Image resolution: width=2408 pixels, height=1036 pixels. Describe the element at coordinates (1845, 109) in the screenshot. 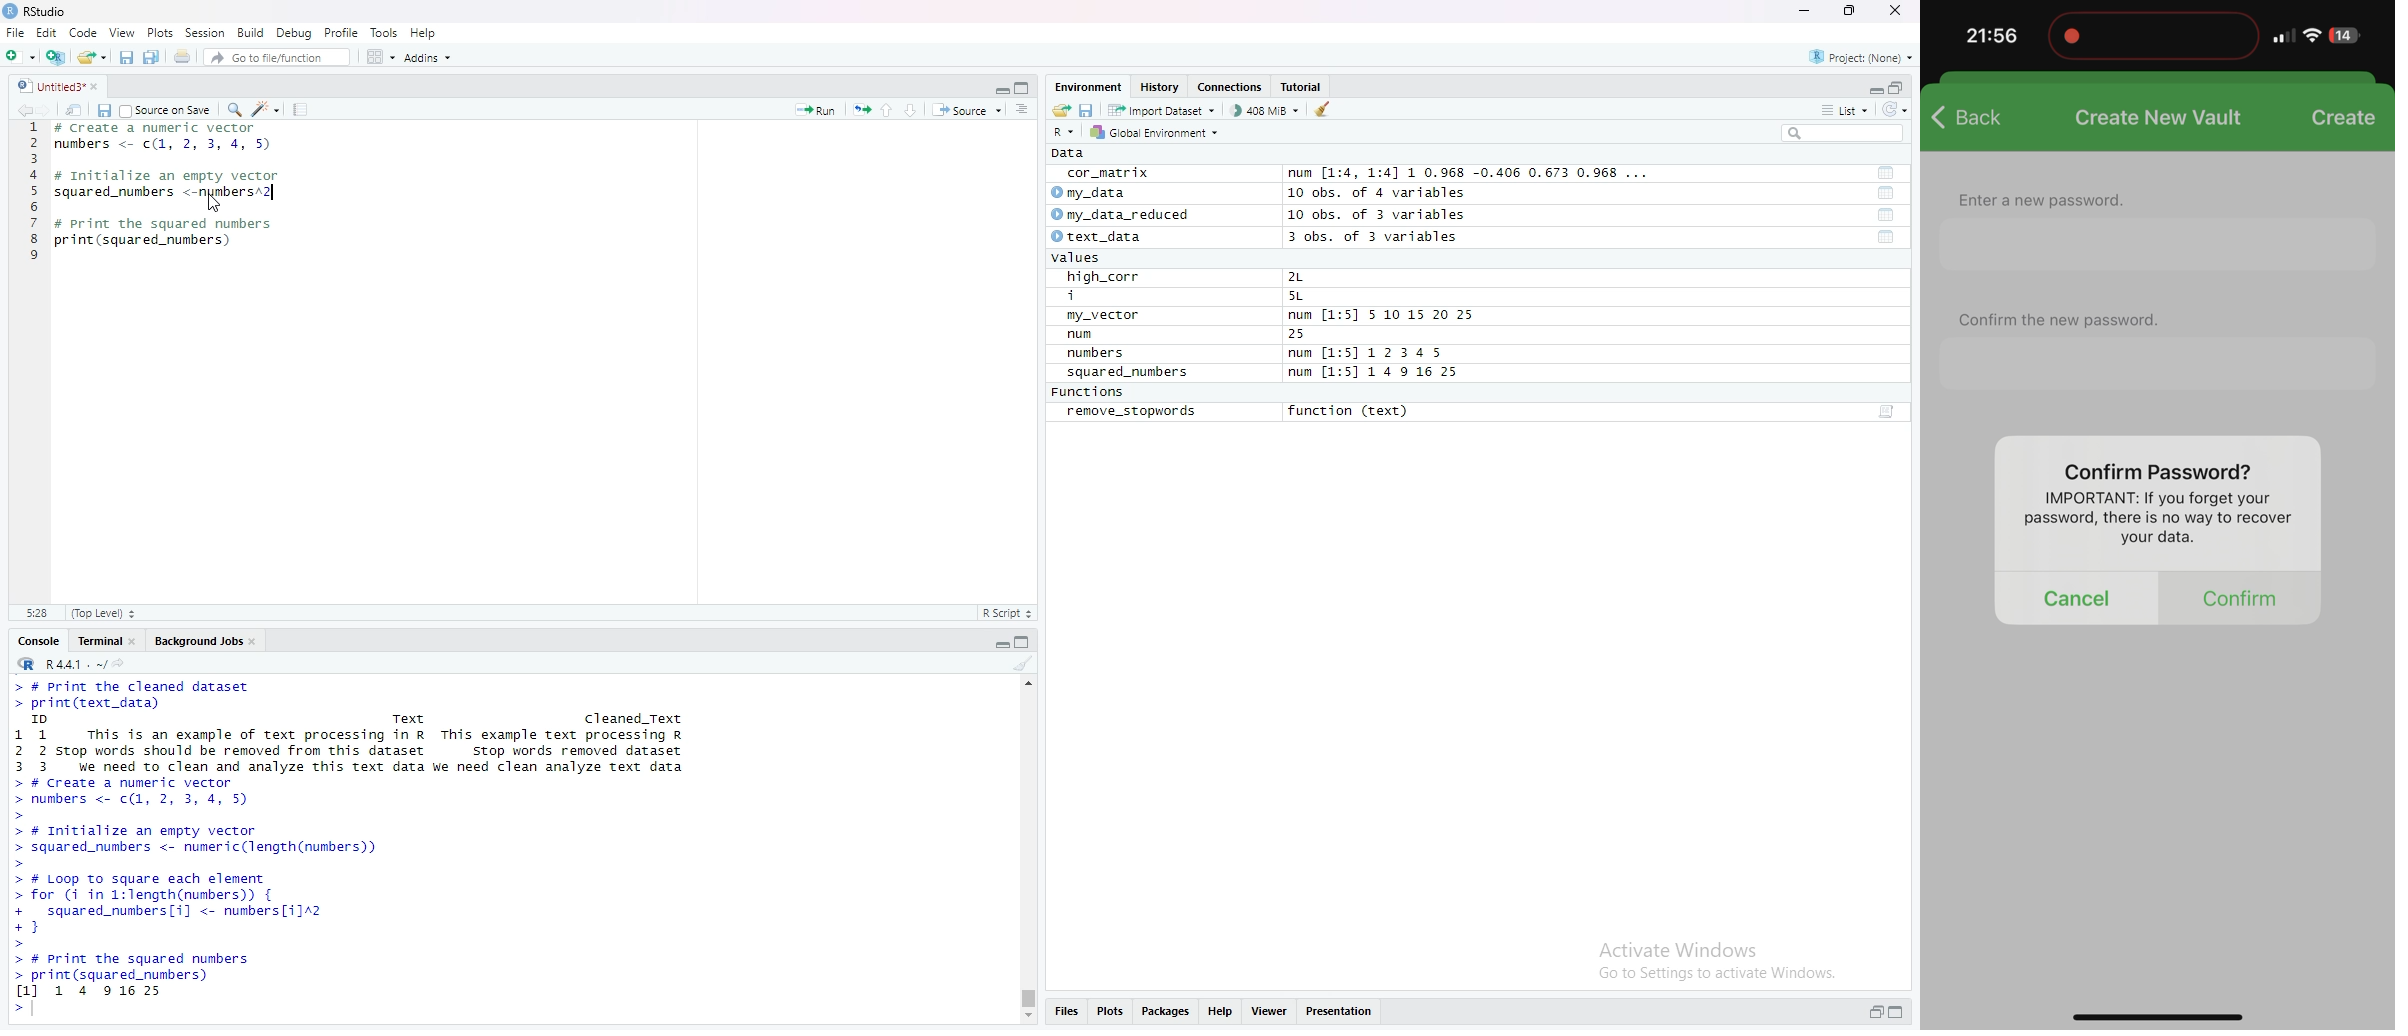

I see `List` at that location.